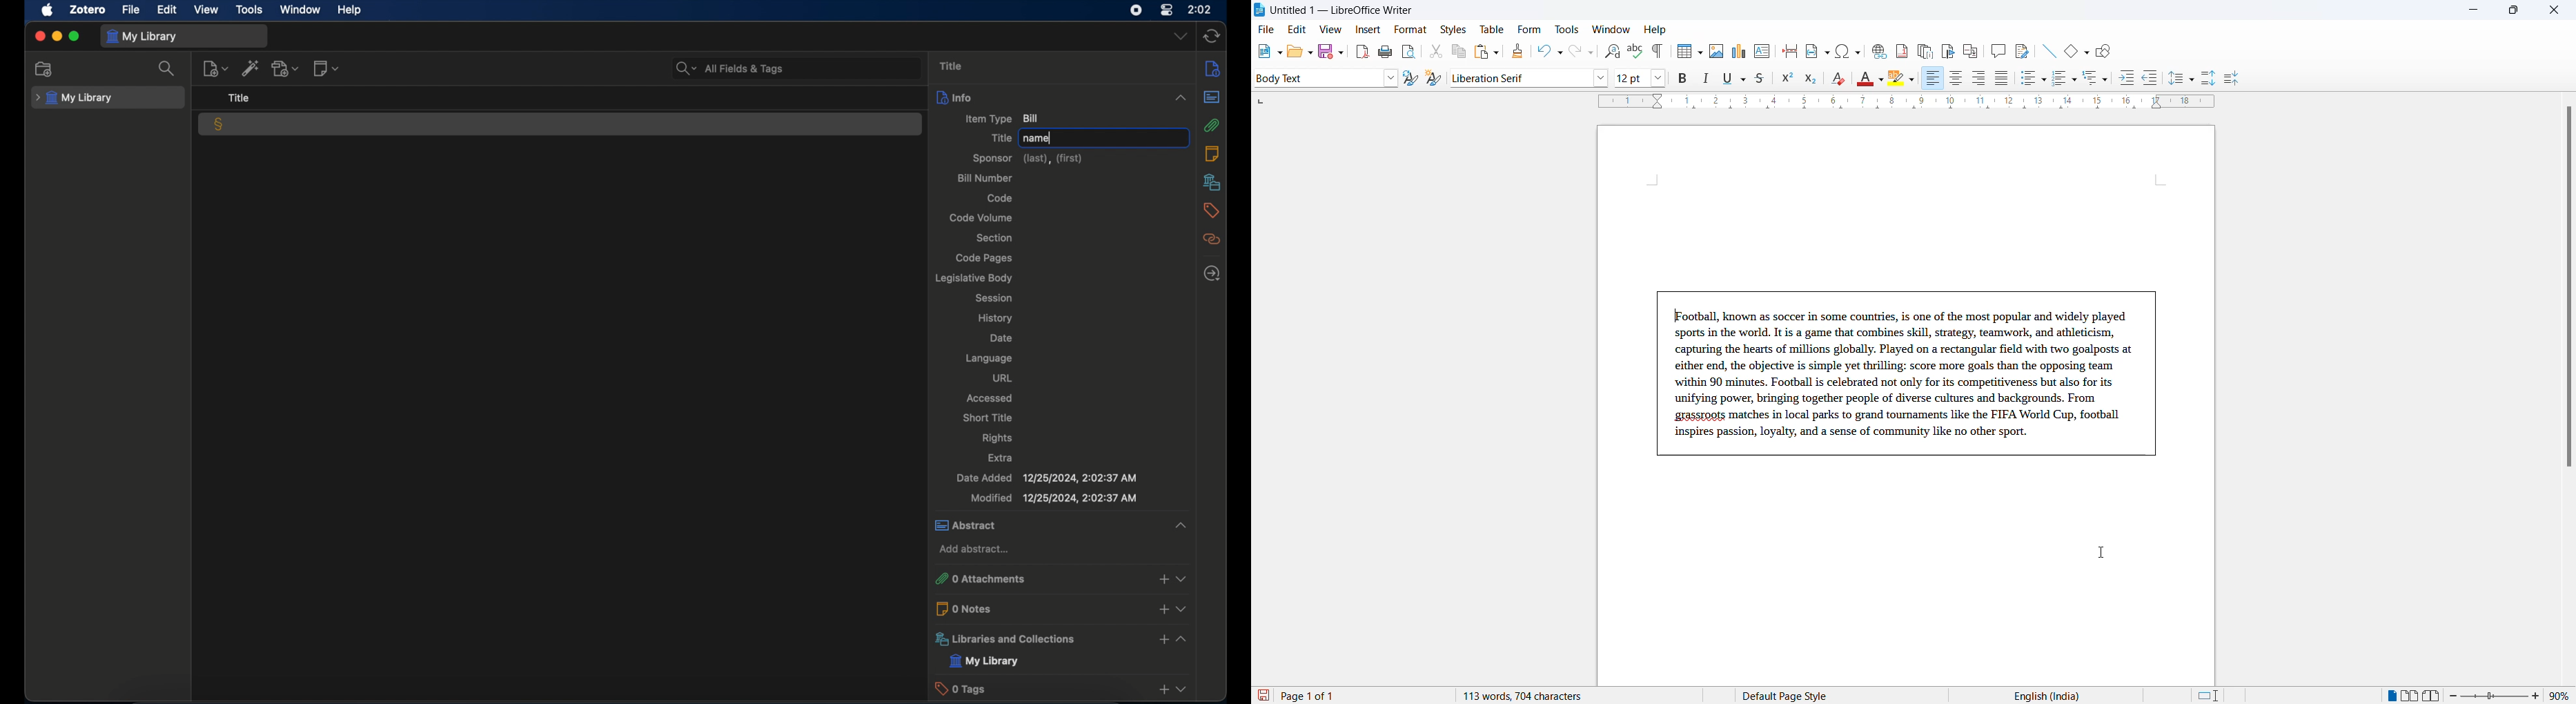  What do you see at coordinates (989, 398) in the screenshot?
I see `accessed` at bounding box center [989, 398].